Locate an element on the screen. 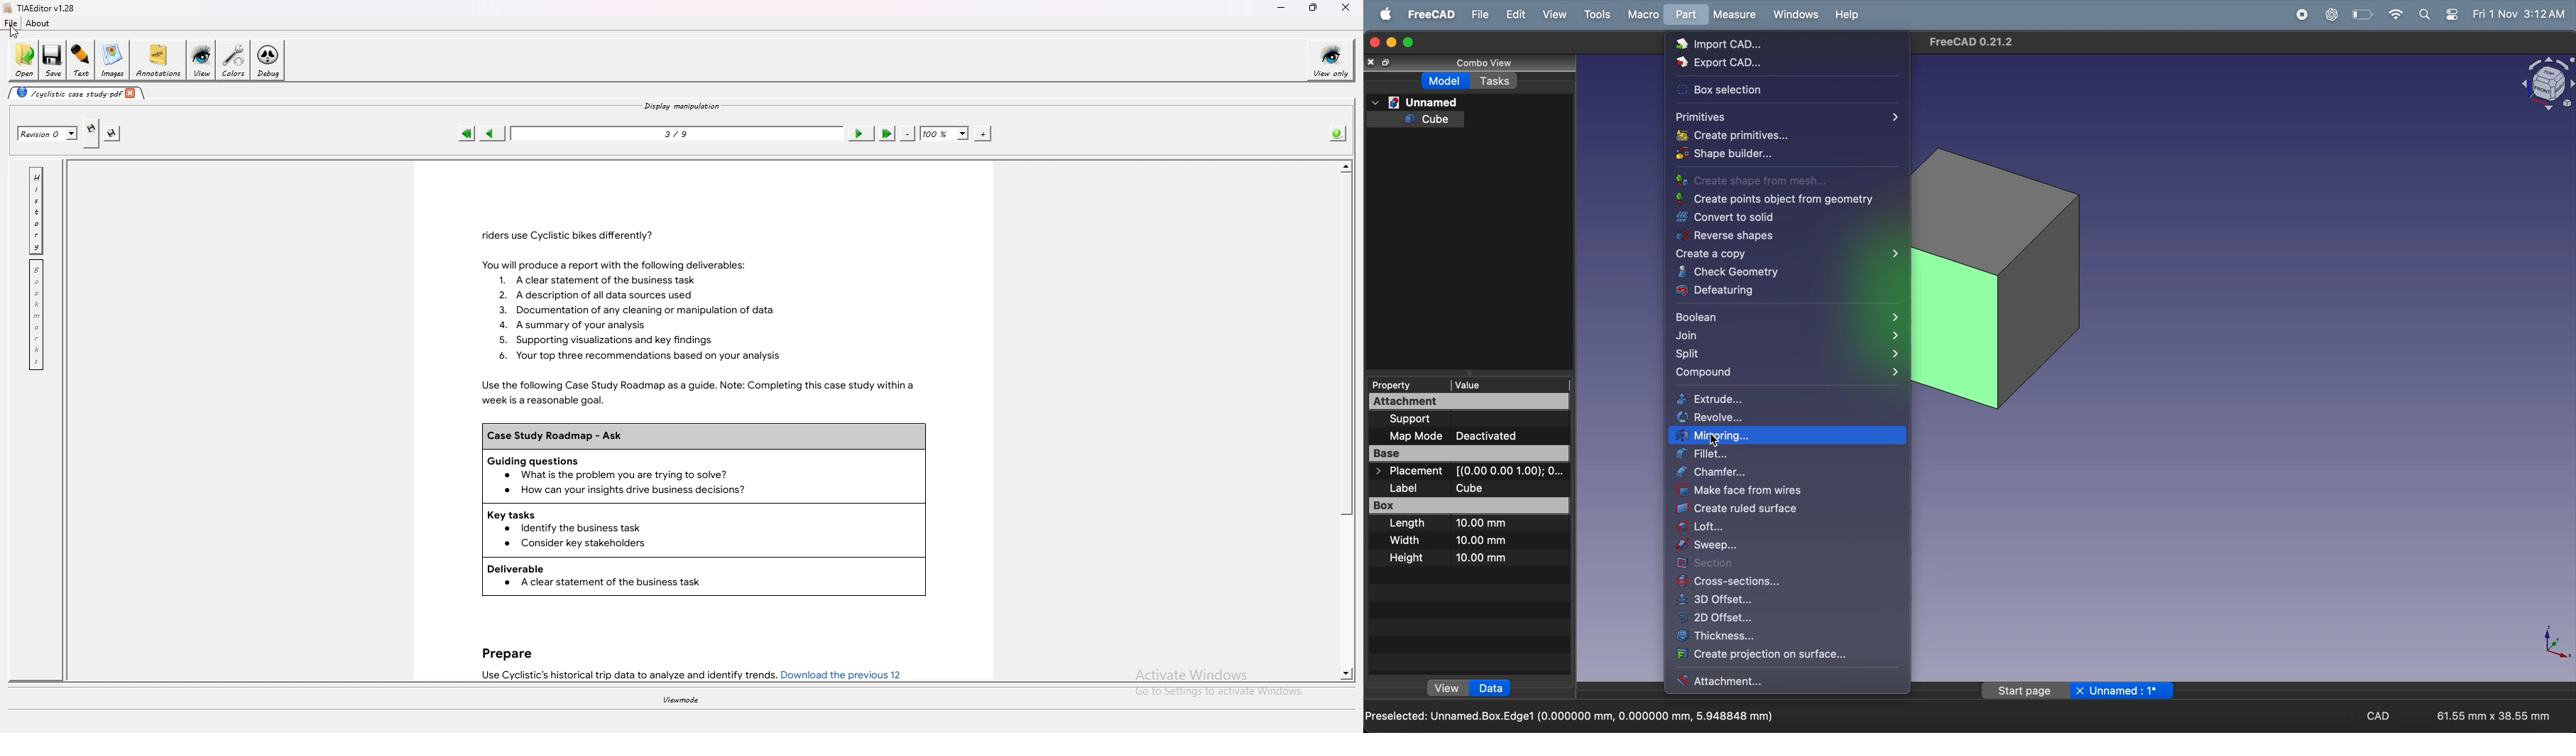 The width and height of the screenshot is (2576, 756). 3d offset is located at coordinates (1778, 599).